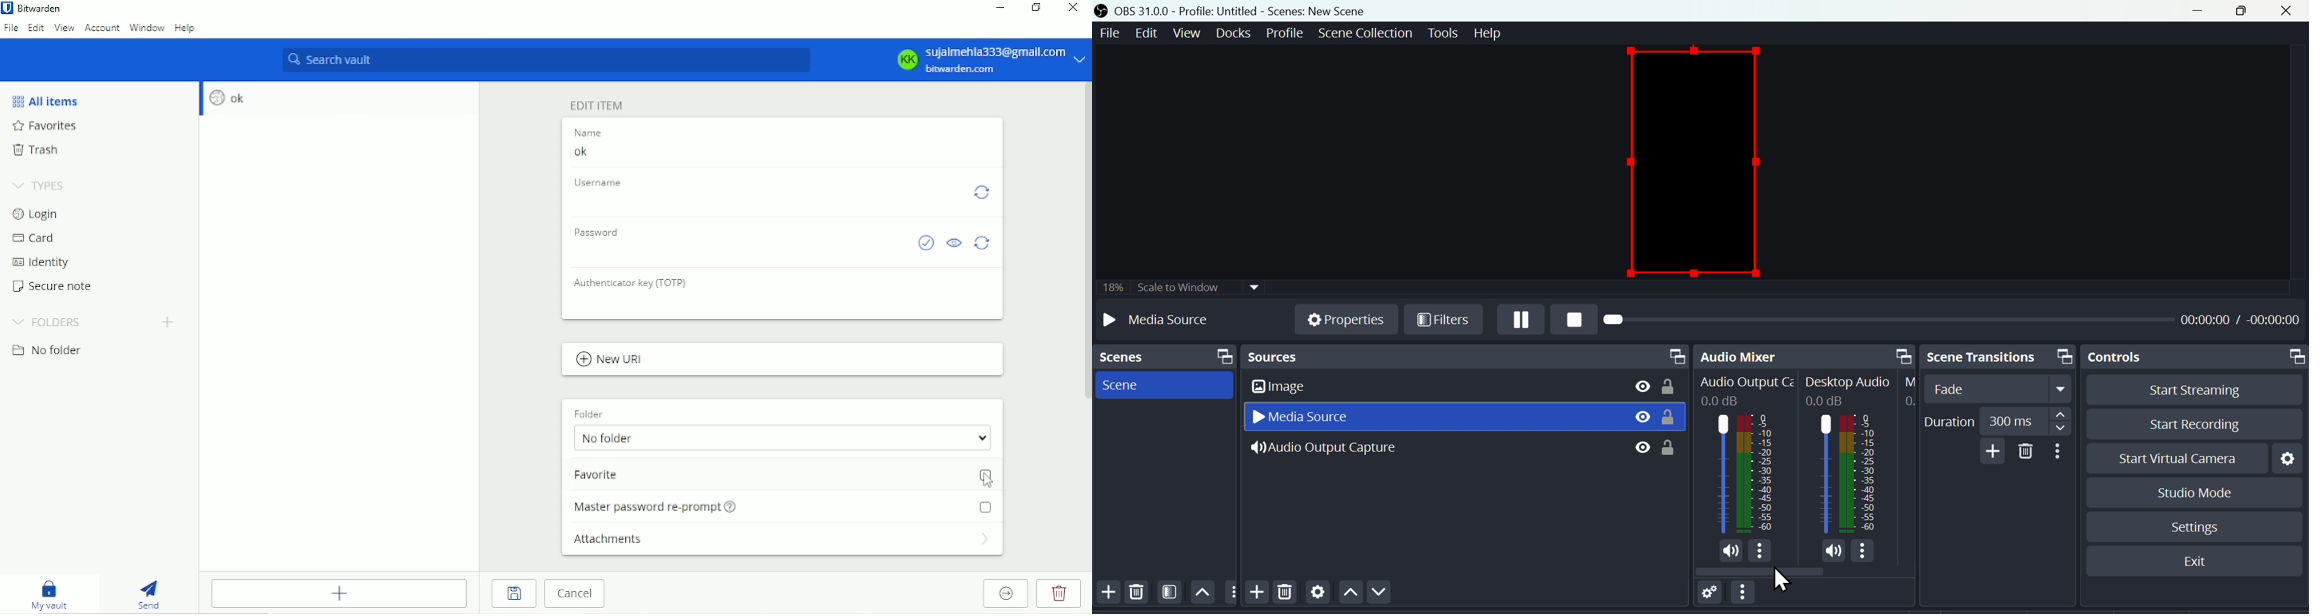  I want to click on OBS 31.0 .0 profile: untitled scenes: new scene, so click(1244, 10).